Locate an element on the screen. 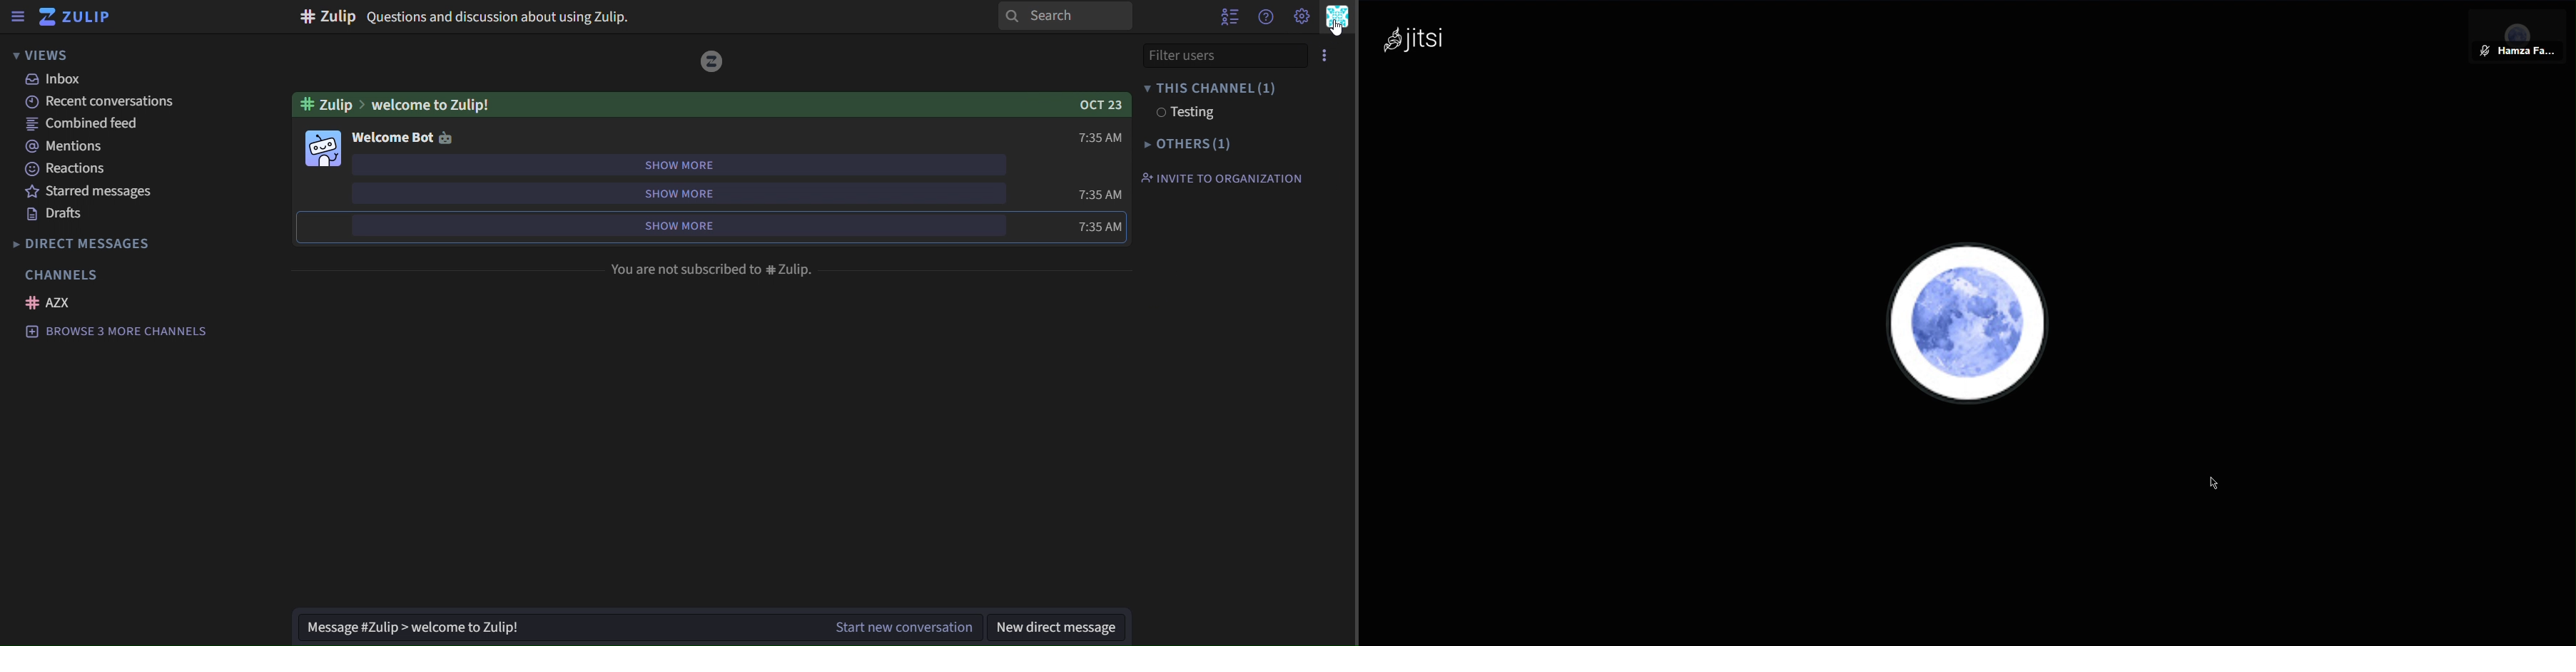 Image resolution: width=2576 pixels, height=672 pixels. this channel (1) is located at coordinates (1210, 88).